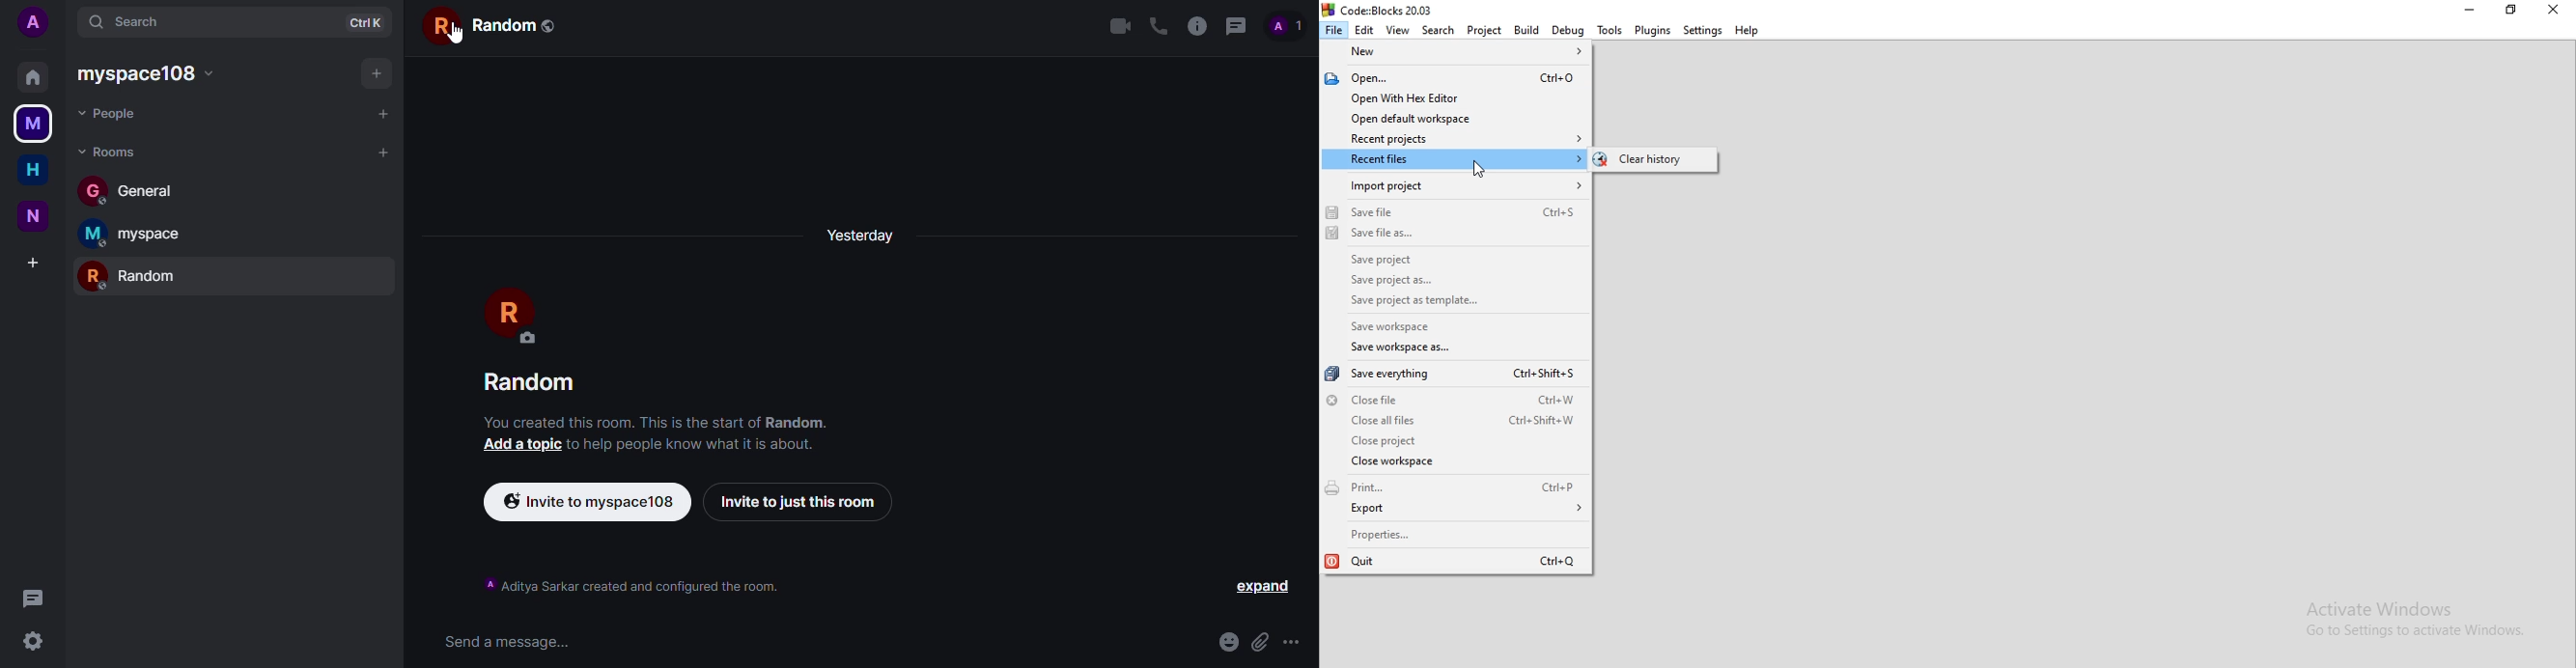 This screenshot has width=2576, height=672. I want to click on home, so click(30, 75).